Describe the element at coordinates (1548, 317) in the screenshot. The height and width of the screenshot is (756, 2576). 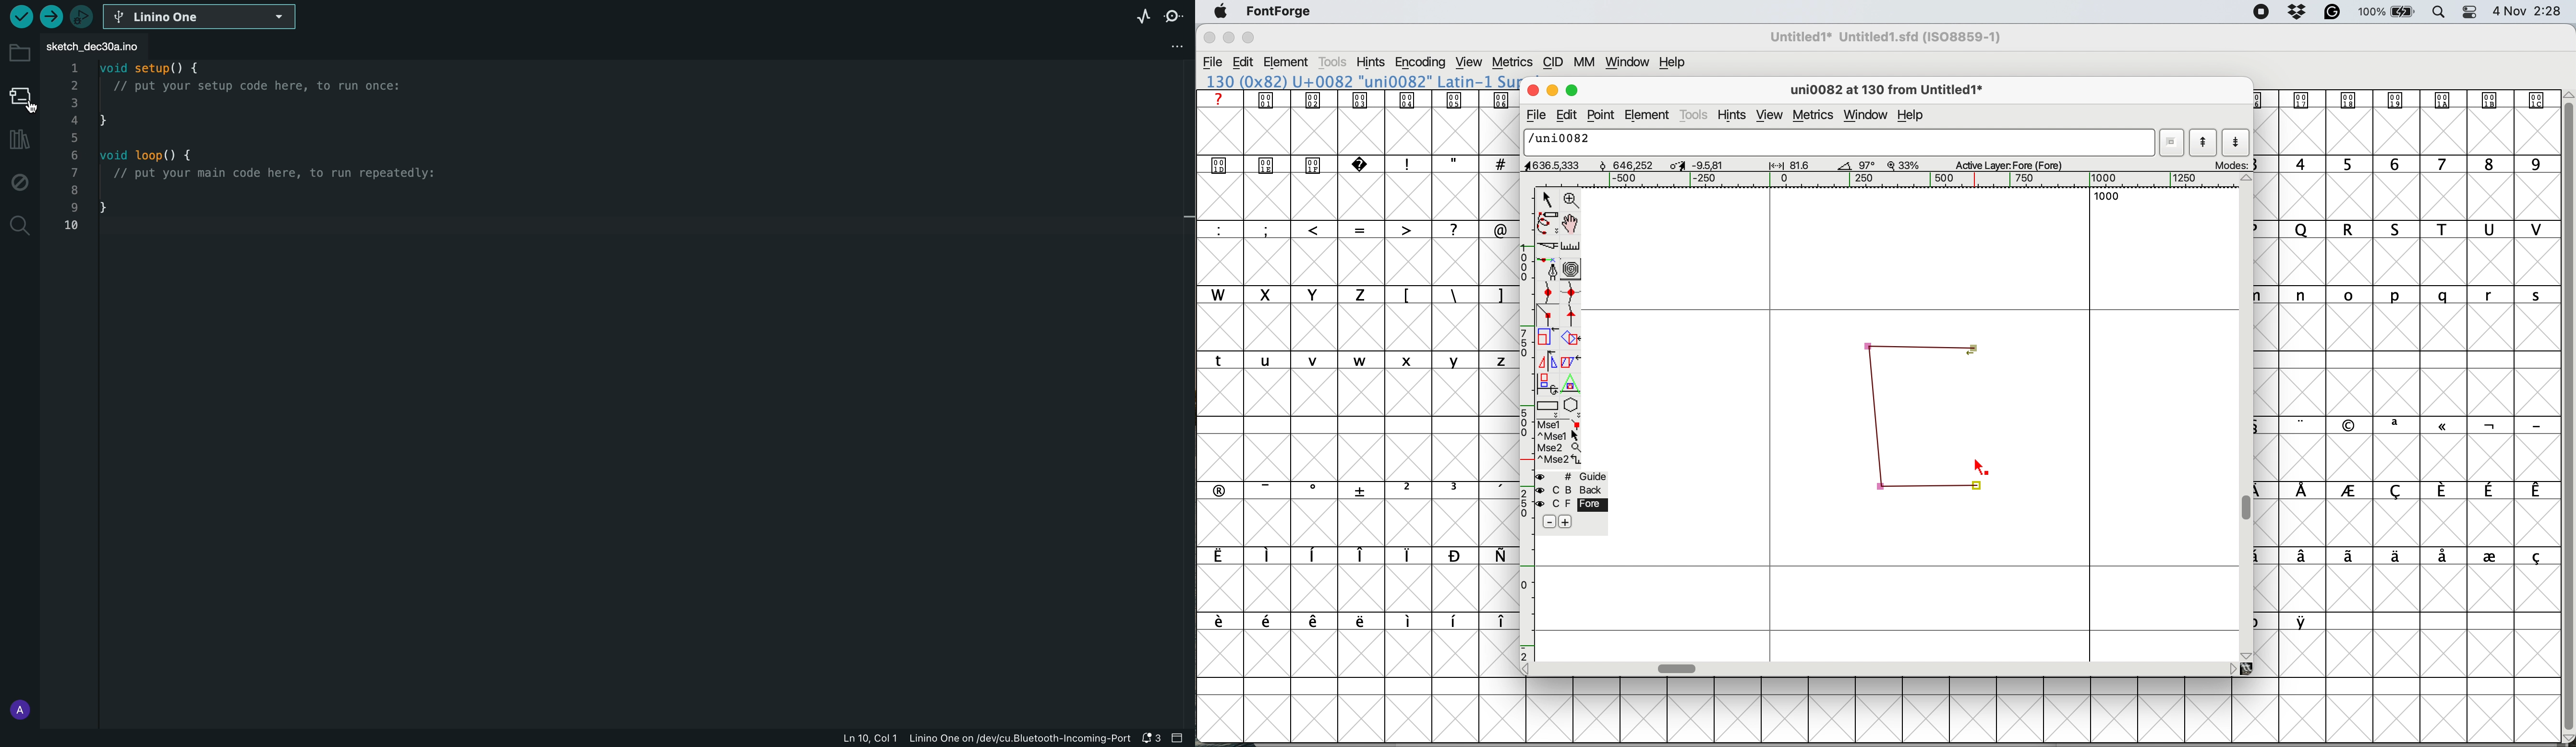
I see `add a corner point` at that location.